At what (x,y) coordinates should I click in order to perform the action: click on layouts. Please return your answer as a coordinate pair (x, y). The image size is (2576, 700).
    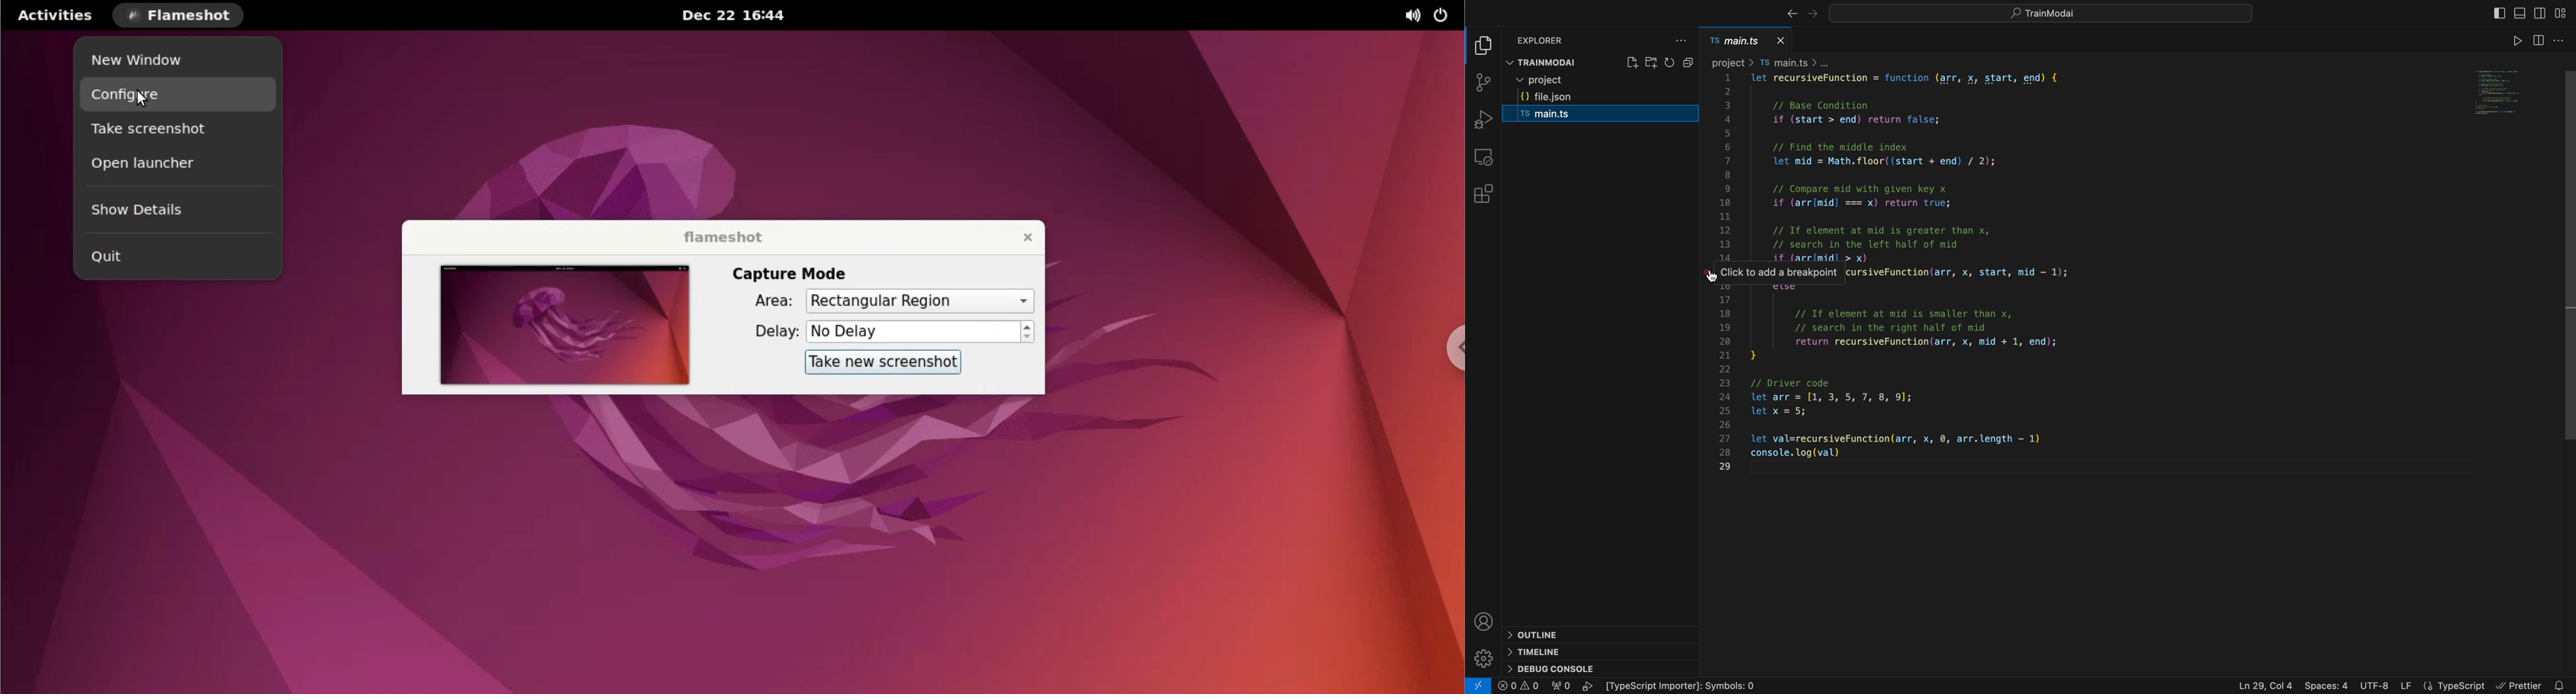
    Looking at the image, I should click on (2564, 13).